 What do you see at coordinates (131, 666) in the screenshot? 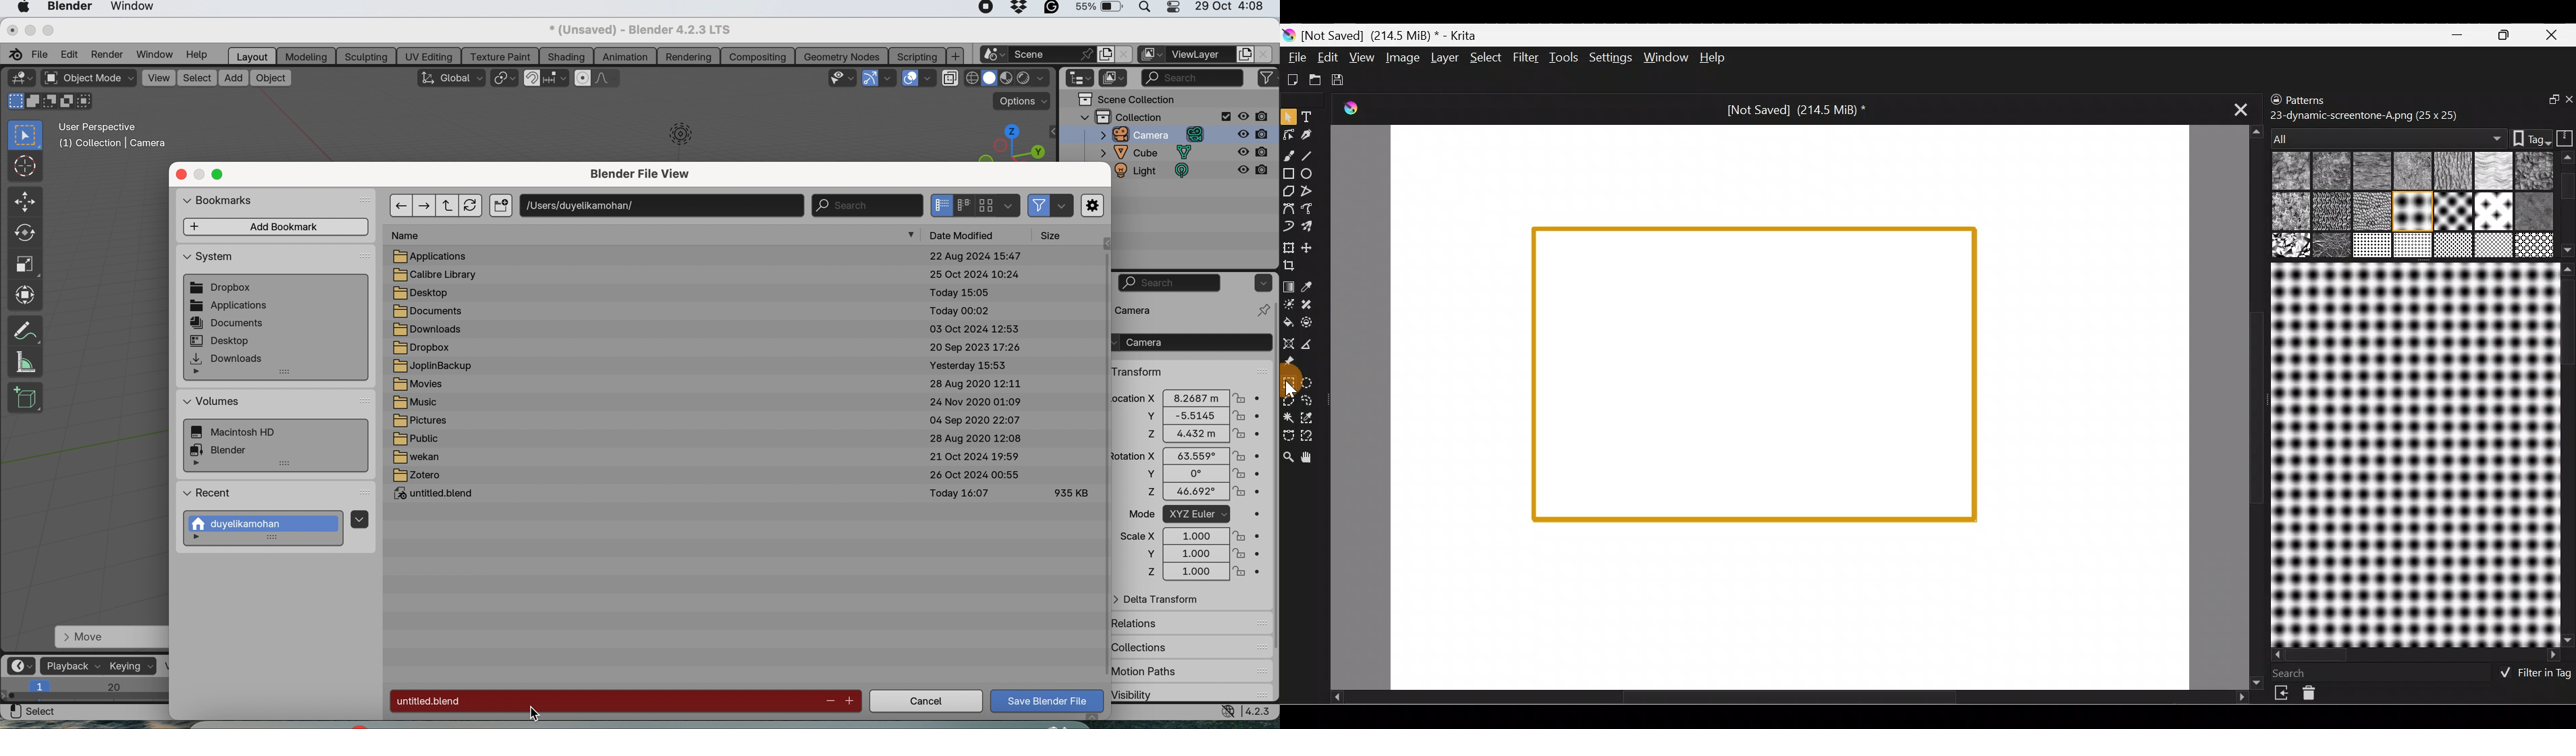
I see `keying` at bounding box center [131, 666].